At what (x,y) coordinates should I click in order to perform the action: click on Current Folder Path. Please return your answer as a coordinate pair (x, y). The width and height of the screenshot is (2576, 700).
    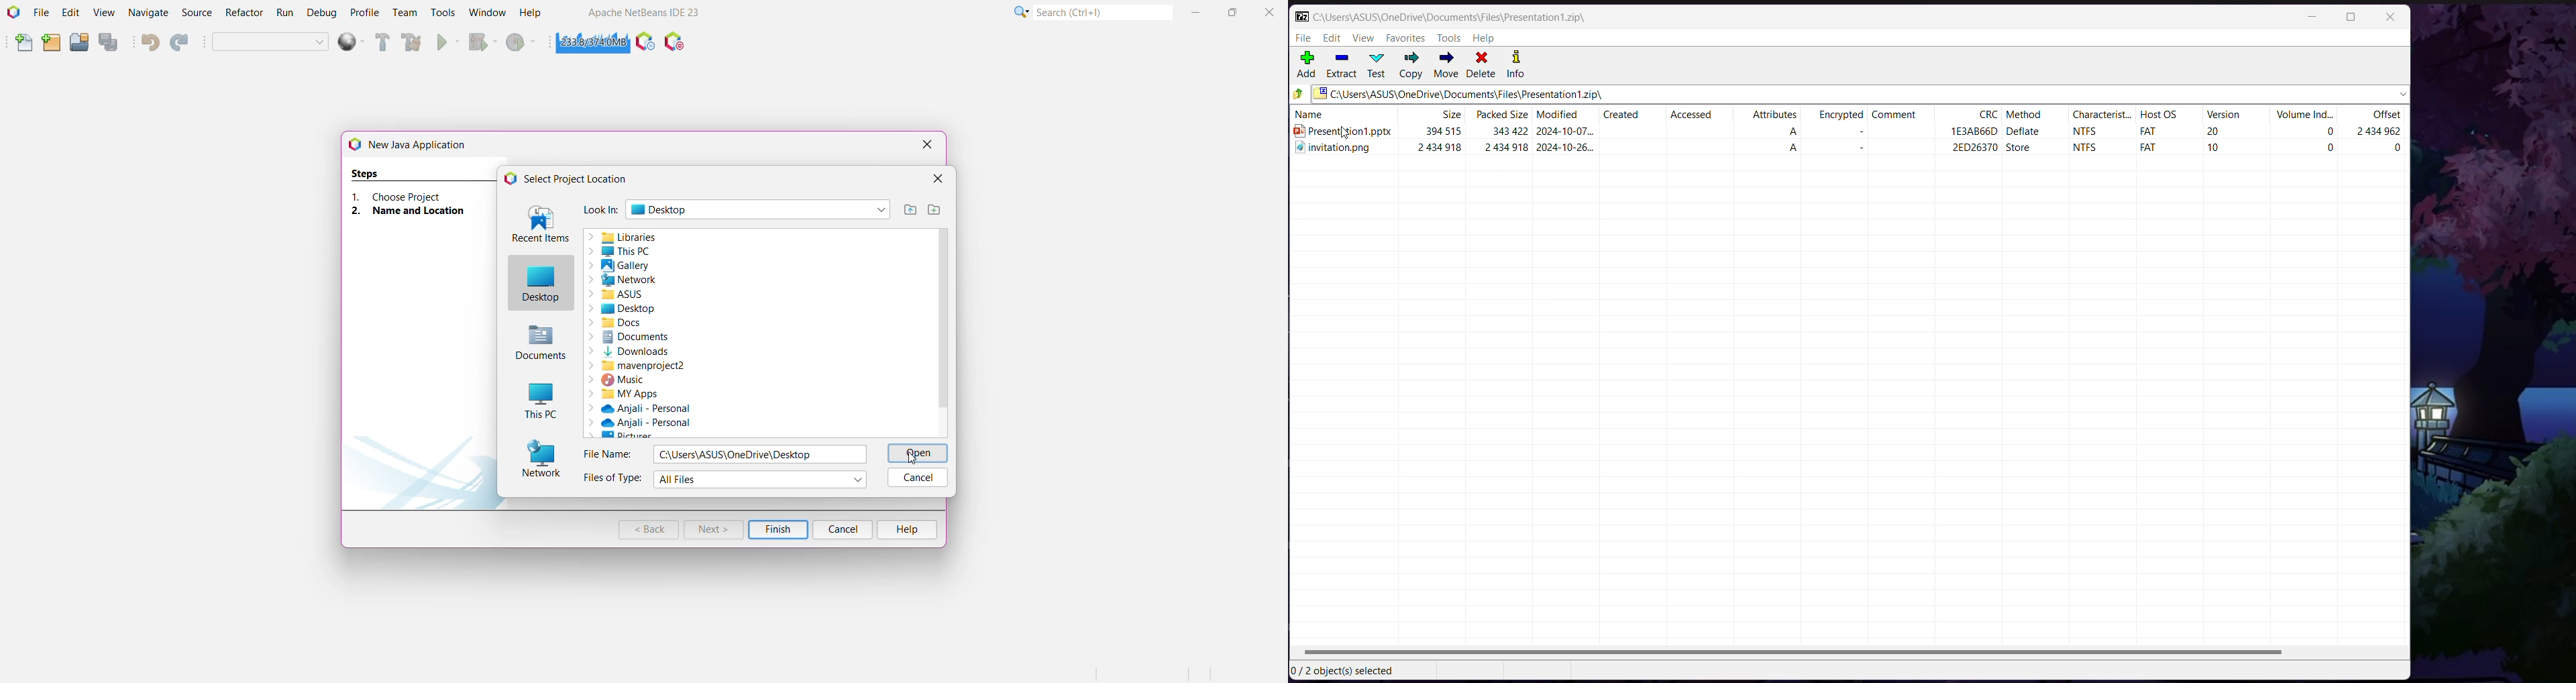
    Looking at the image, I should click on (1452, 17).